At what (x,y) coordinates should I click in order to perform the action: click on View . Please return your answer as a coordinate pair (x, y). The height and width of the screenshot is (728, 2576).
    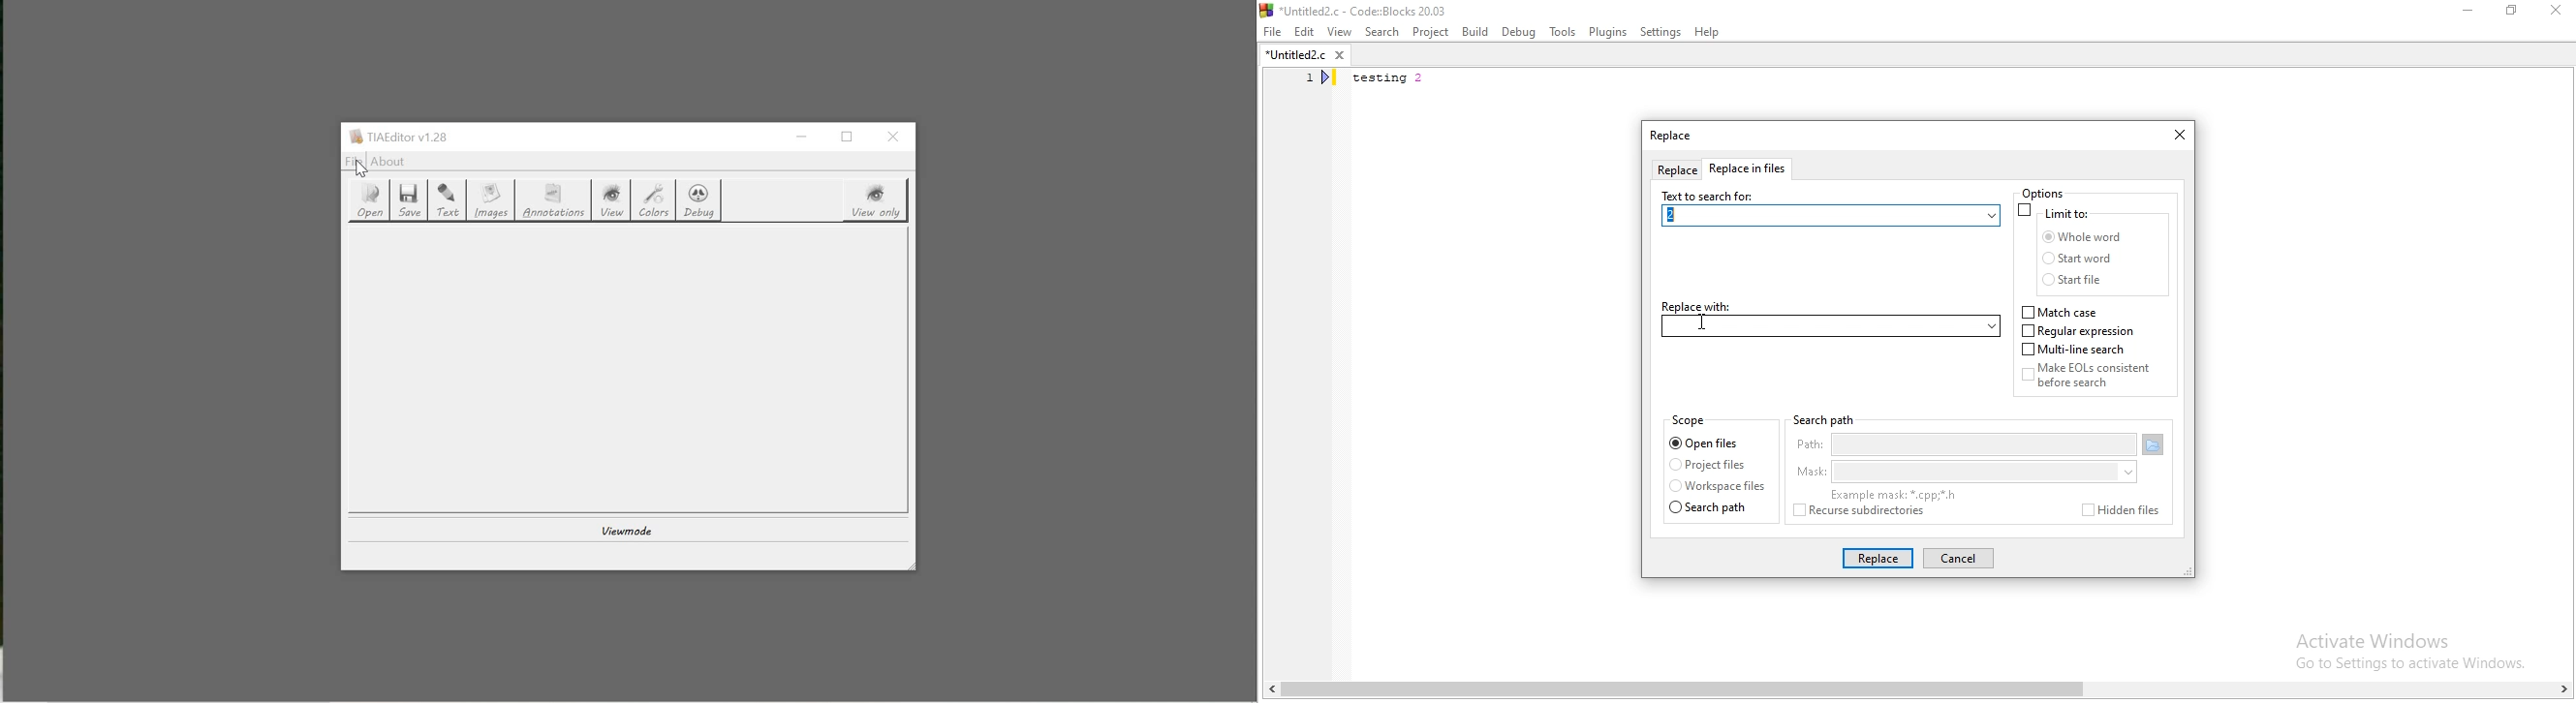
    Looking at the image, I should click on (1339, 31).